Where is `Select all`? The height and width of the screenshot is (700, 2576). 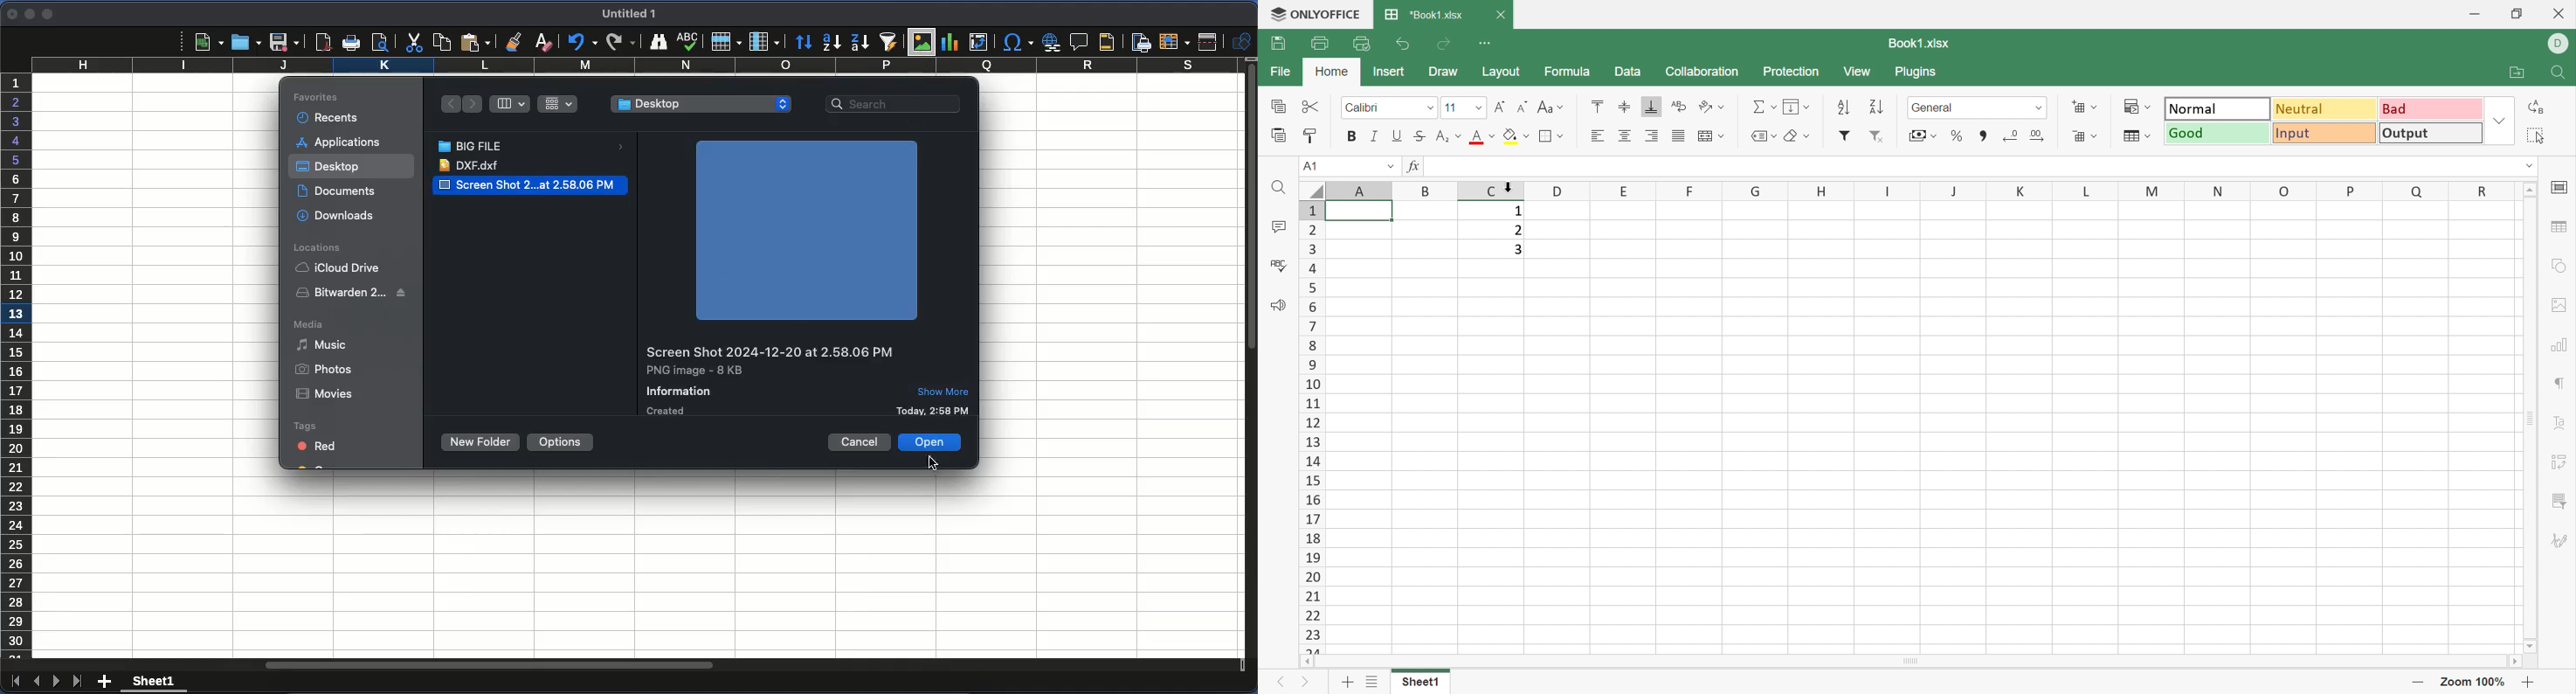 Select all is located at coordinates (2537, 134).